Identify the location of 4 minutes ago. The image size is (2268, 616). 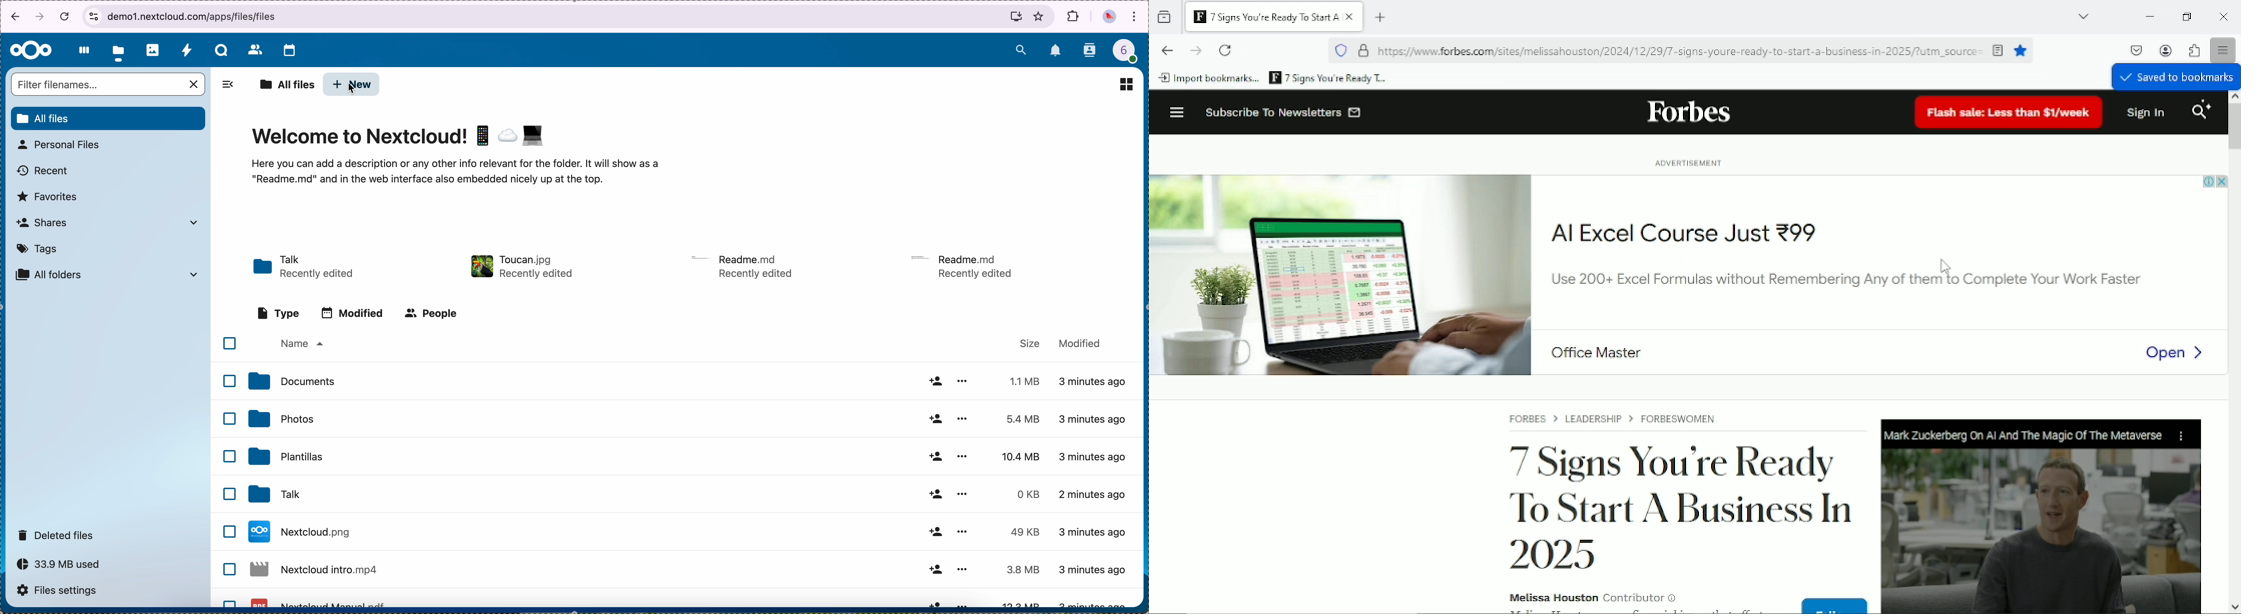
(1095, 455).